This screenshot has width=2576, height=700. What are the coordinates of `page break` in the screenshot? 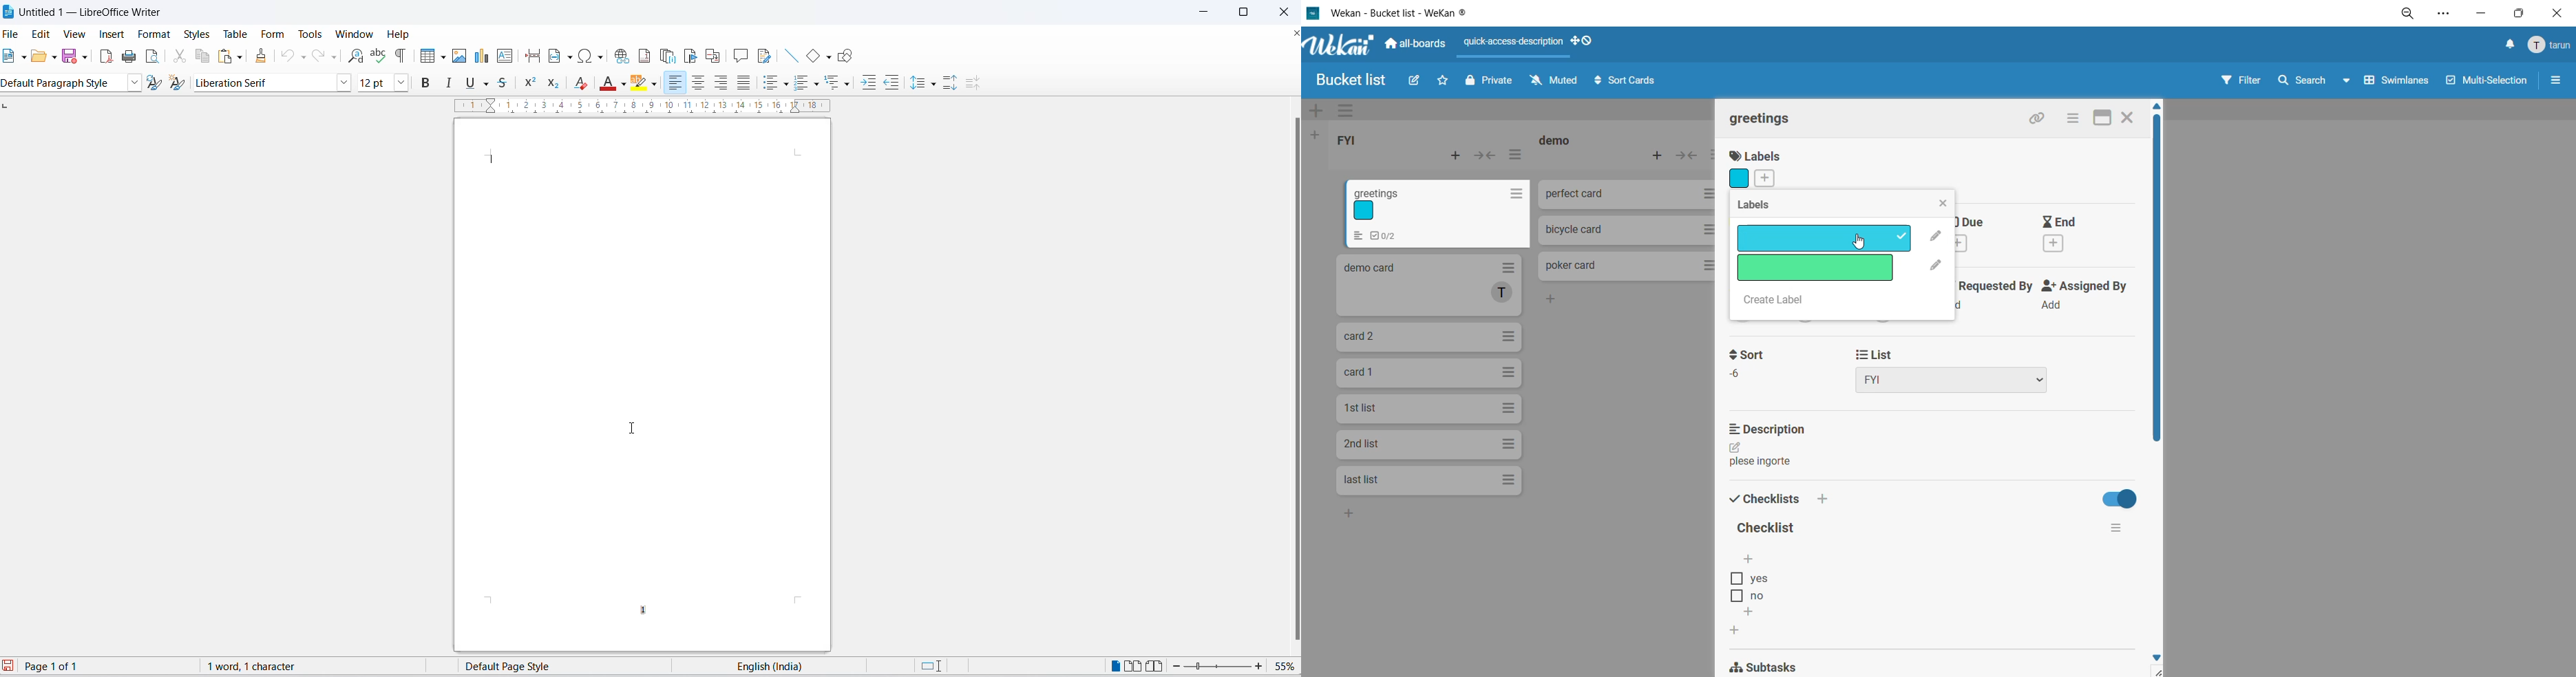 It's located at (532, 56).